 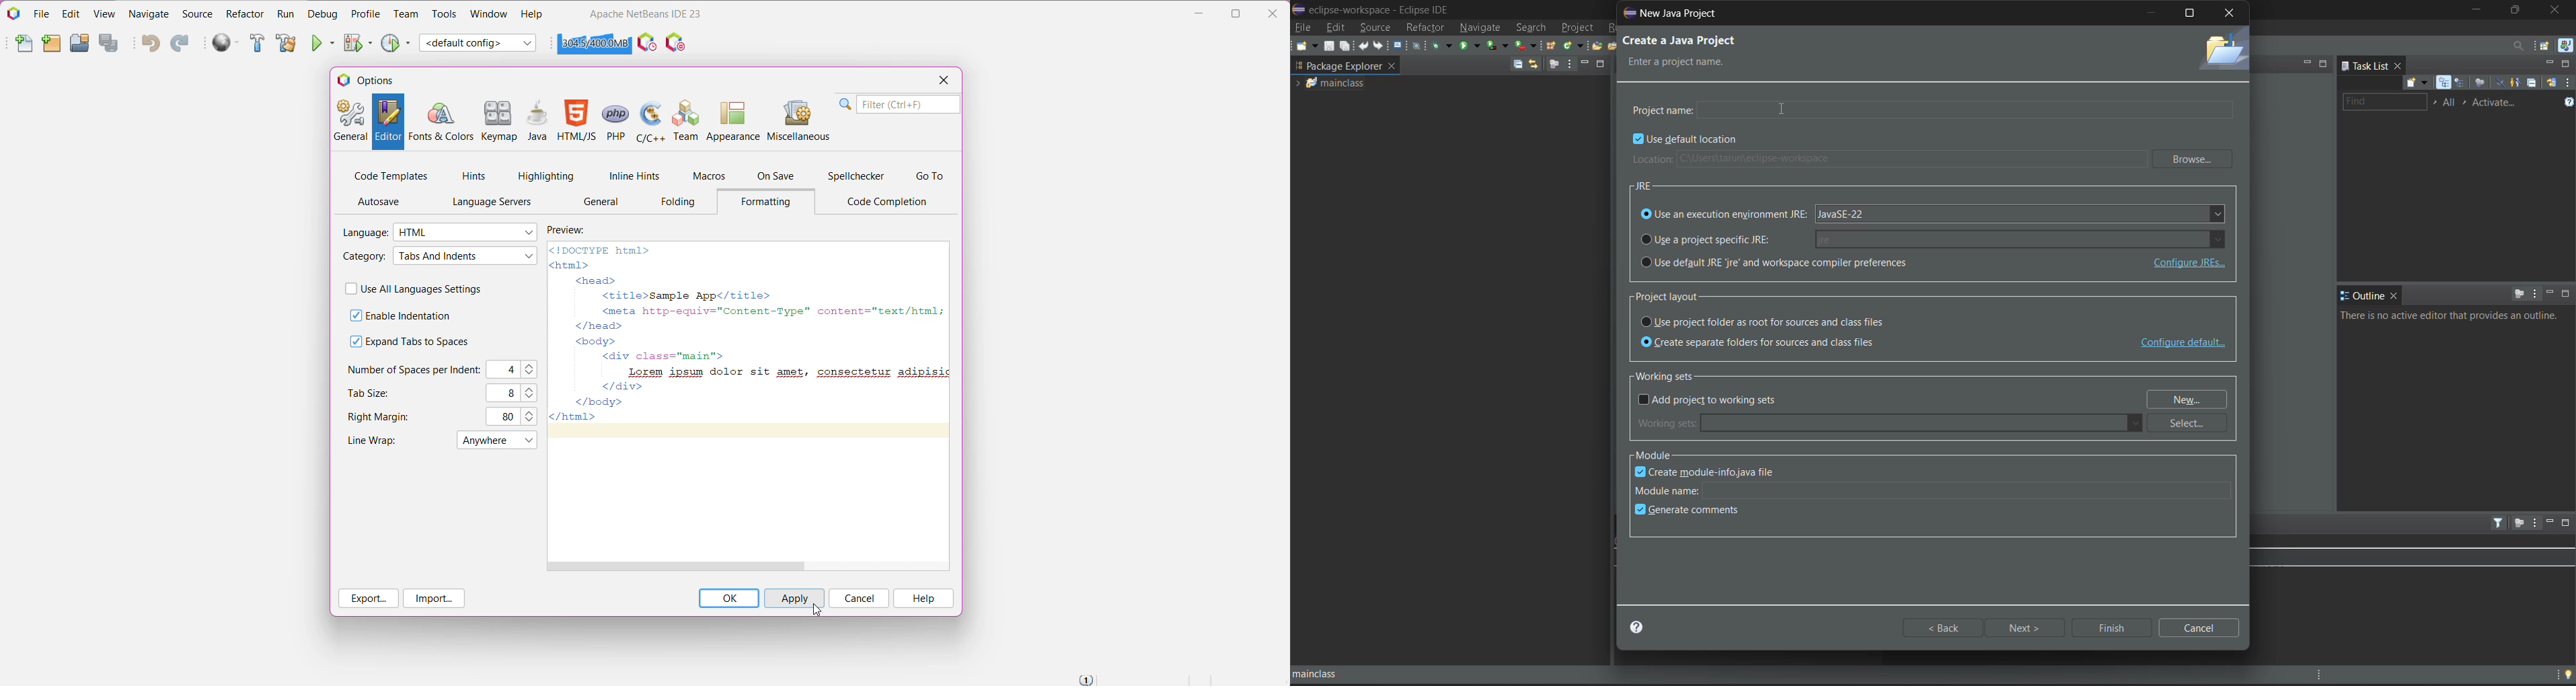 What do you see at coordinates (708, 178) in the screenshot?
I see `Macros` at bounding box center [708, 178].